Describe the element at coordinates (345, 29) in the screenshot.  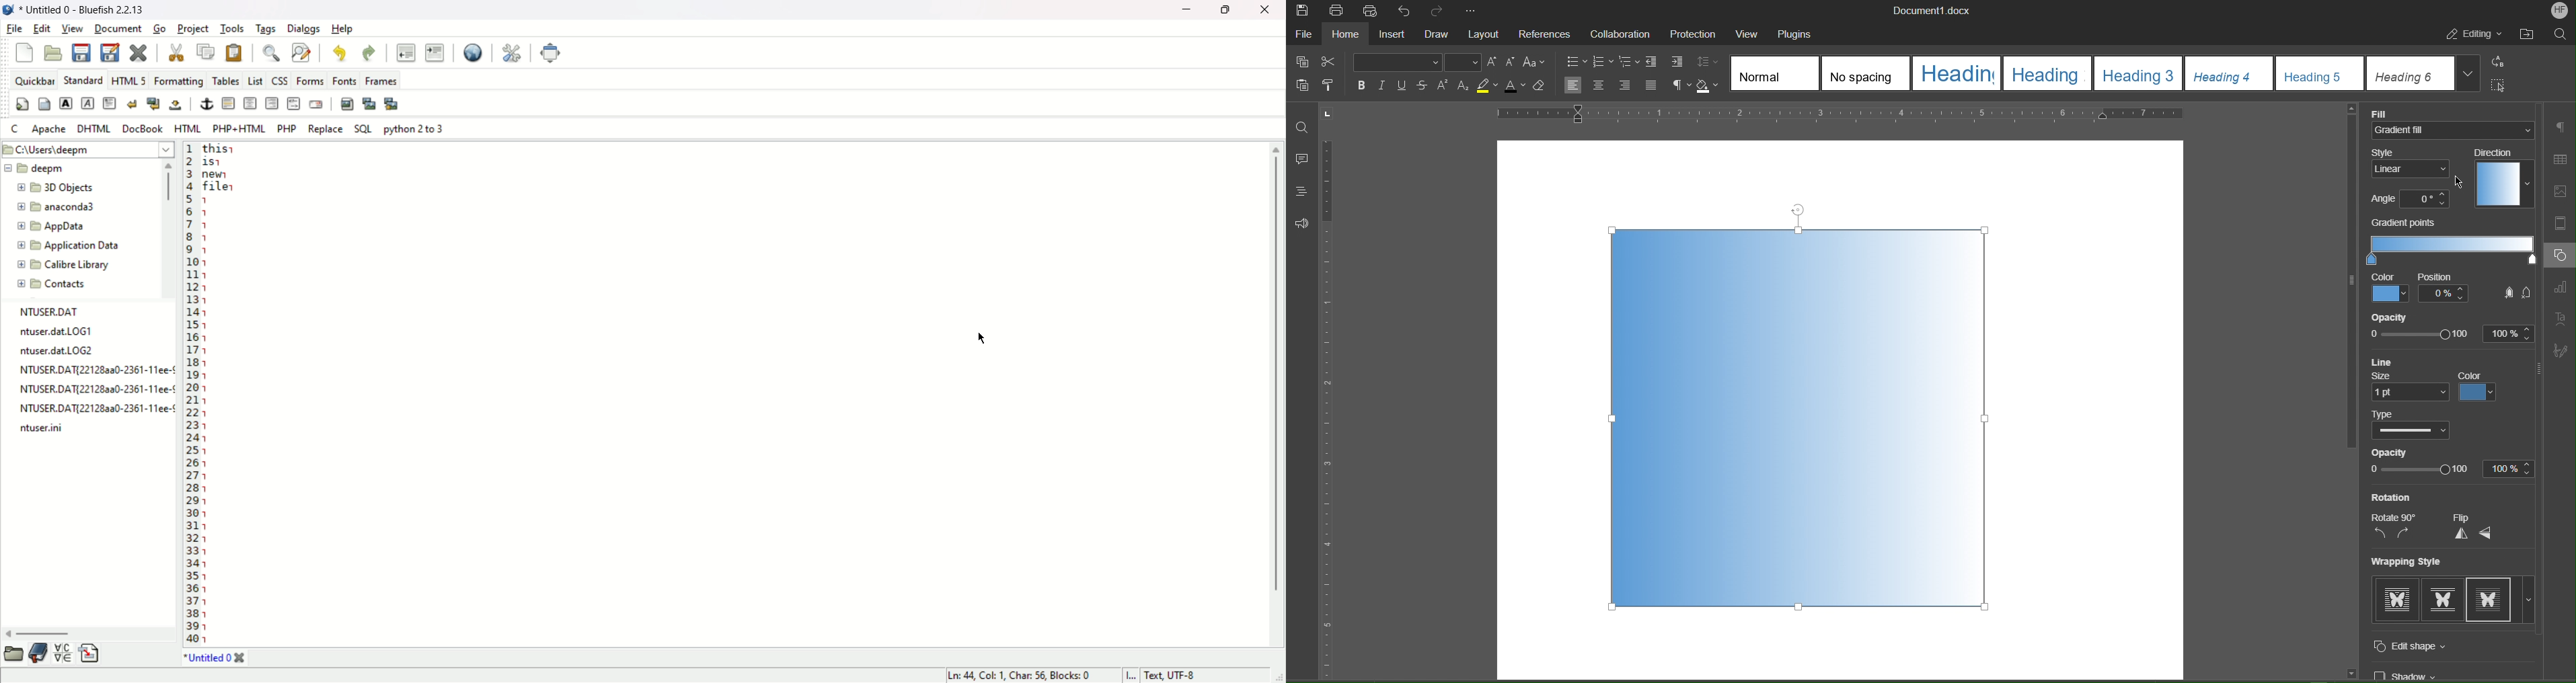
I see `help` at that location.